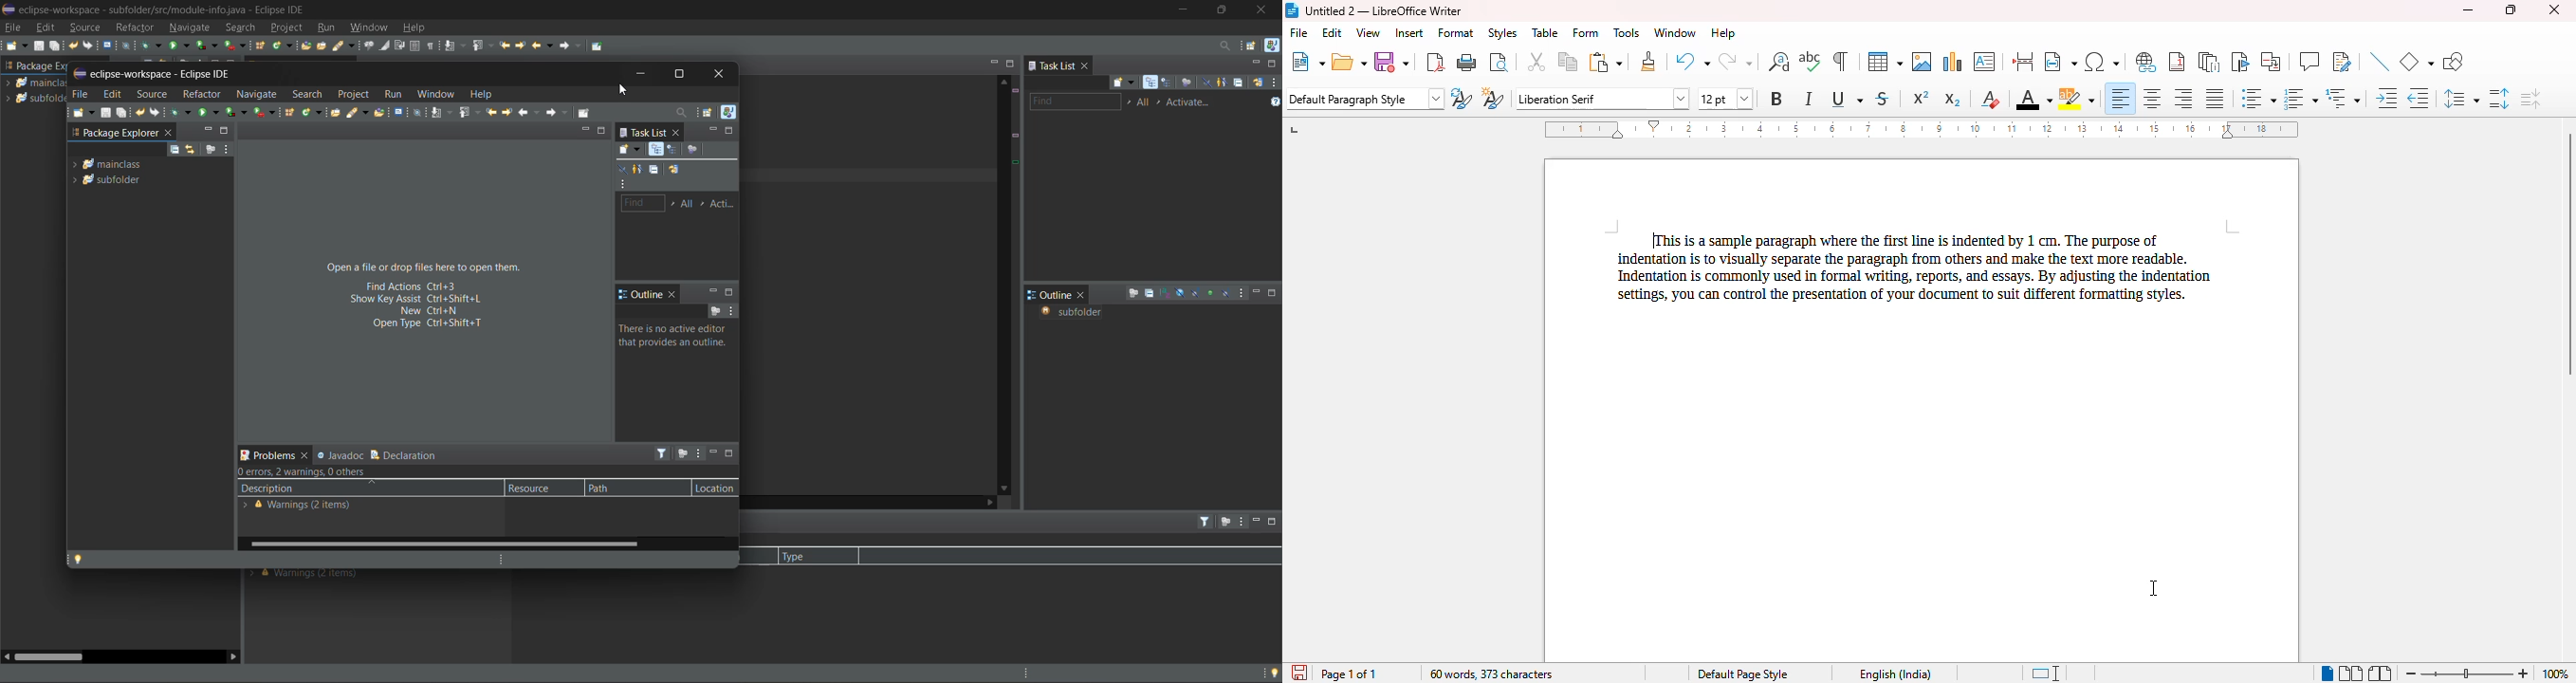 The image size is (2576, 700). What do you see at coordinates (136, 28) in the screenshot?
I see `refractor` at bounding box center [136, 28].